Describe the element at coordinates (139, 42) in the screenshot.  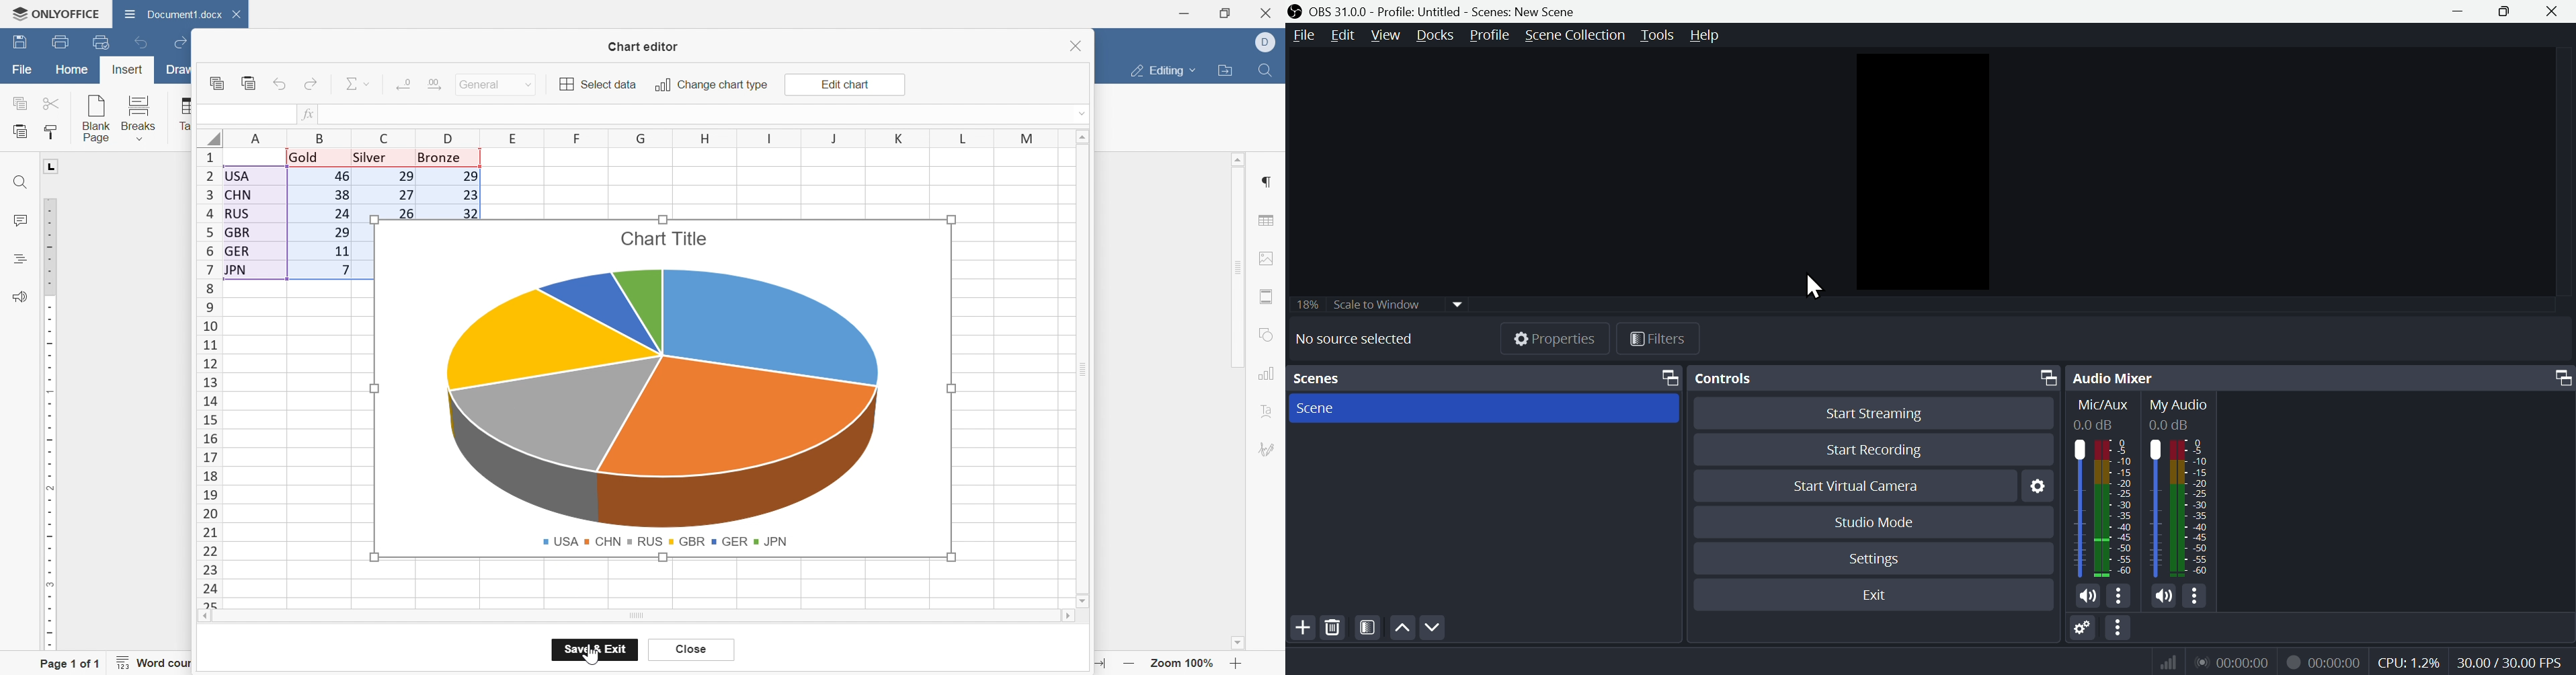
I see `Undo` at that location.